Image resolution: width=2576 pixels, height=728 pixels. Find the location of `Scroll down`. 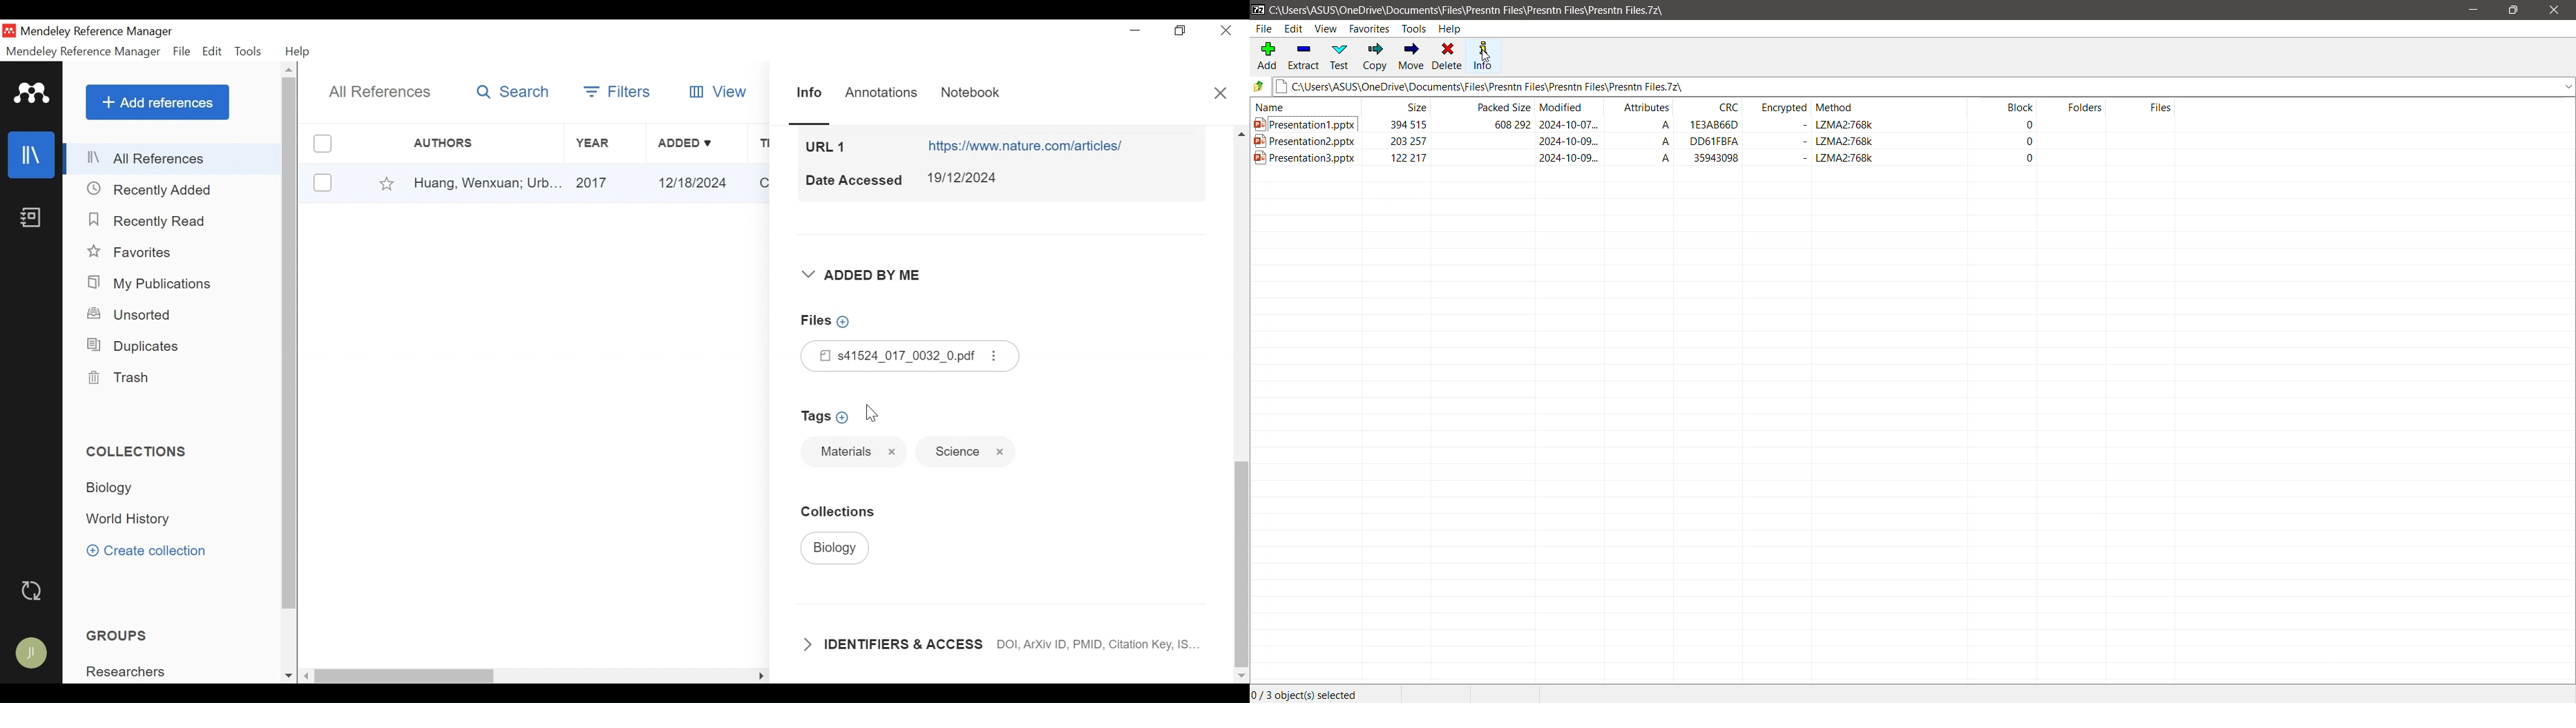

Scroll down is located at coordinates (1242, 676).